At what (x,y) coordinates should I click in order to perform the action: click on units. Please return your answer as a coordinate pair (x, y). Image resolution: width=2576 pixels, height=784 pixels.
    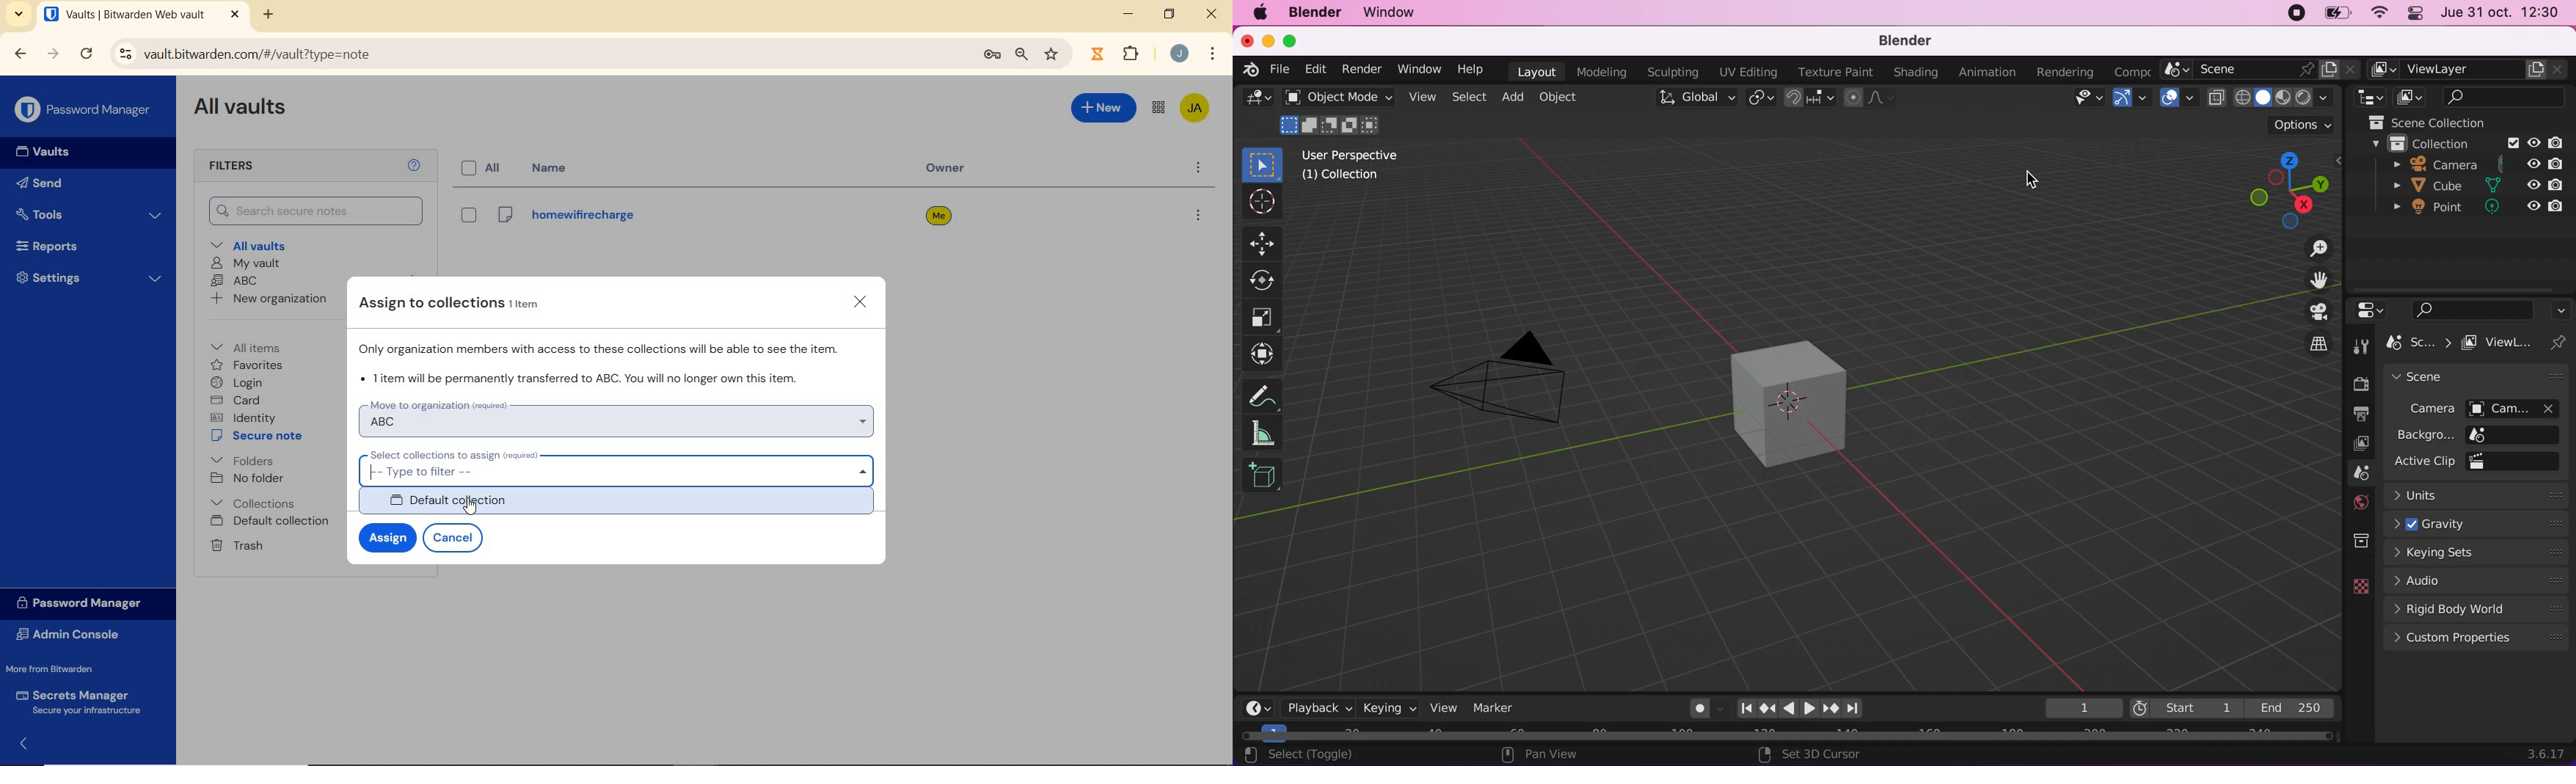
    Looking at the image, I should click on (2480, 498).